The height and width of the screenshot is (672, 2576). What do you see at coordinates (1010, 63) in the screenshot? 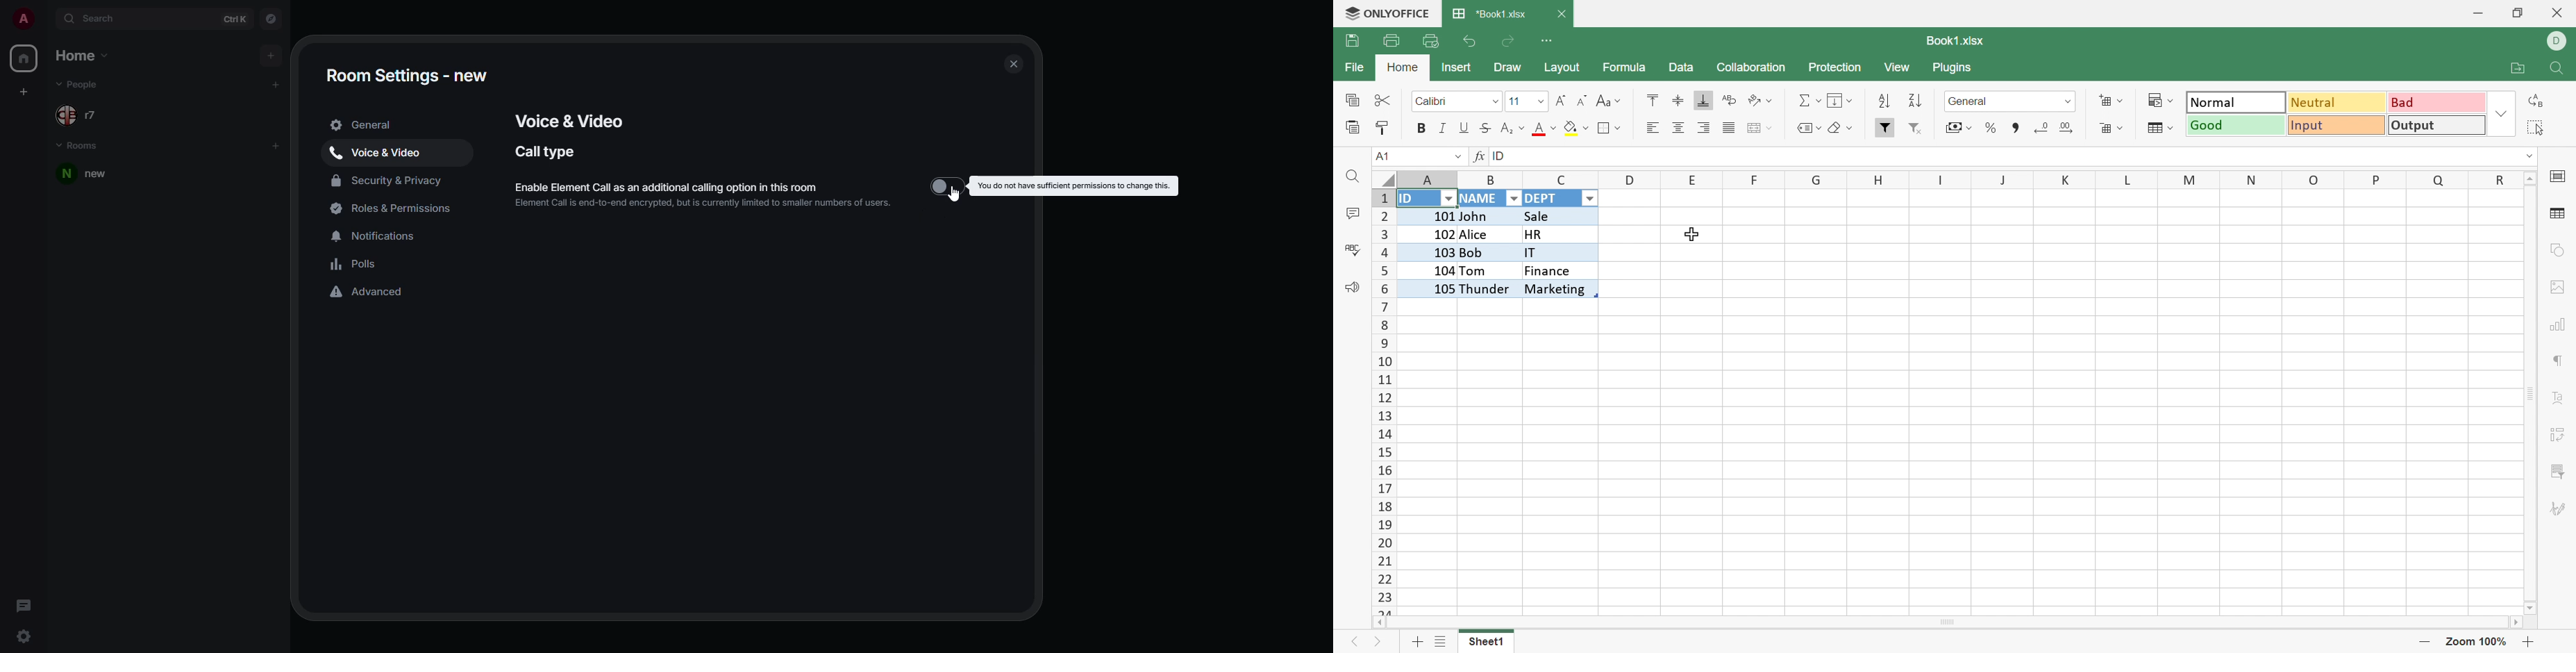
I see `close` at bounding box center [1010, 63].